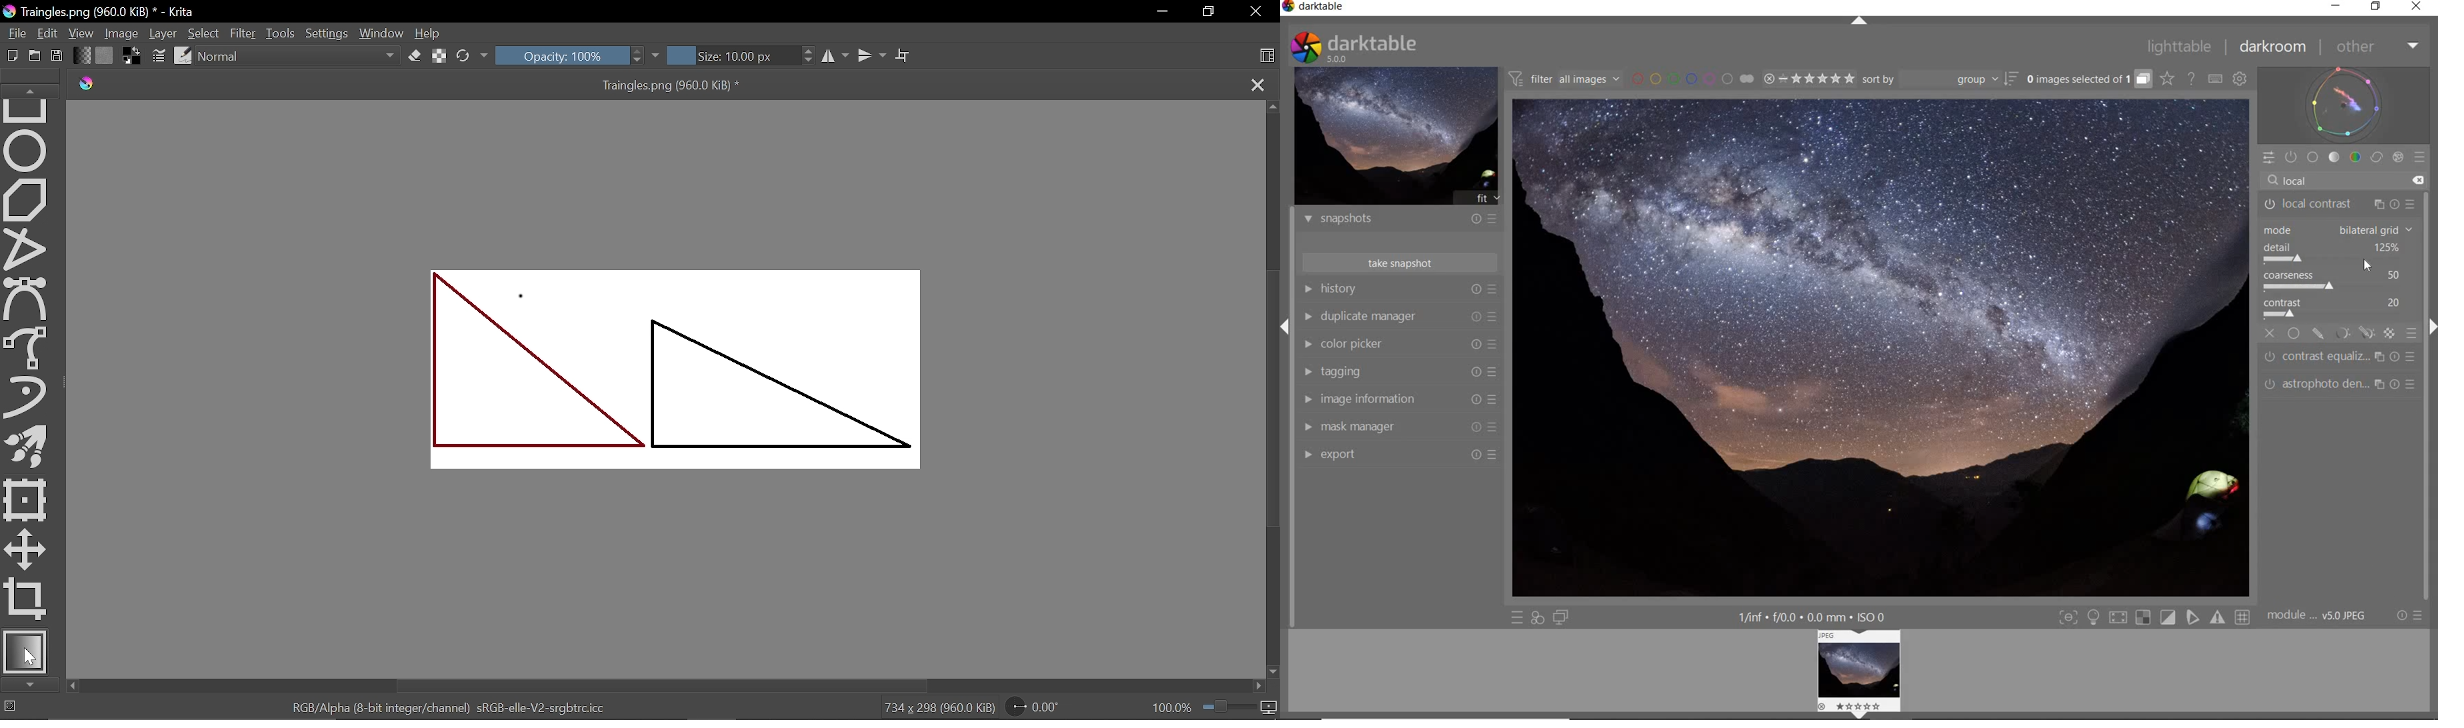 This screenshot has height=728, width=2464. Describe the element at coordinates (1475, 399) in the screenshot. I see `Reset` at that location.